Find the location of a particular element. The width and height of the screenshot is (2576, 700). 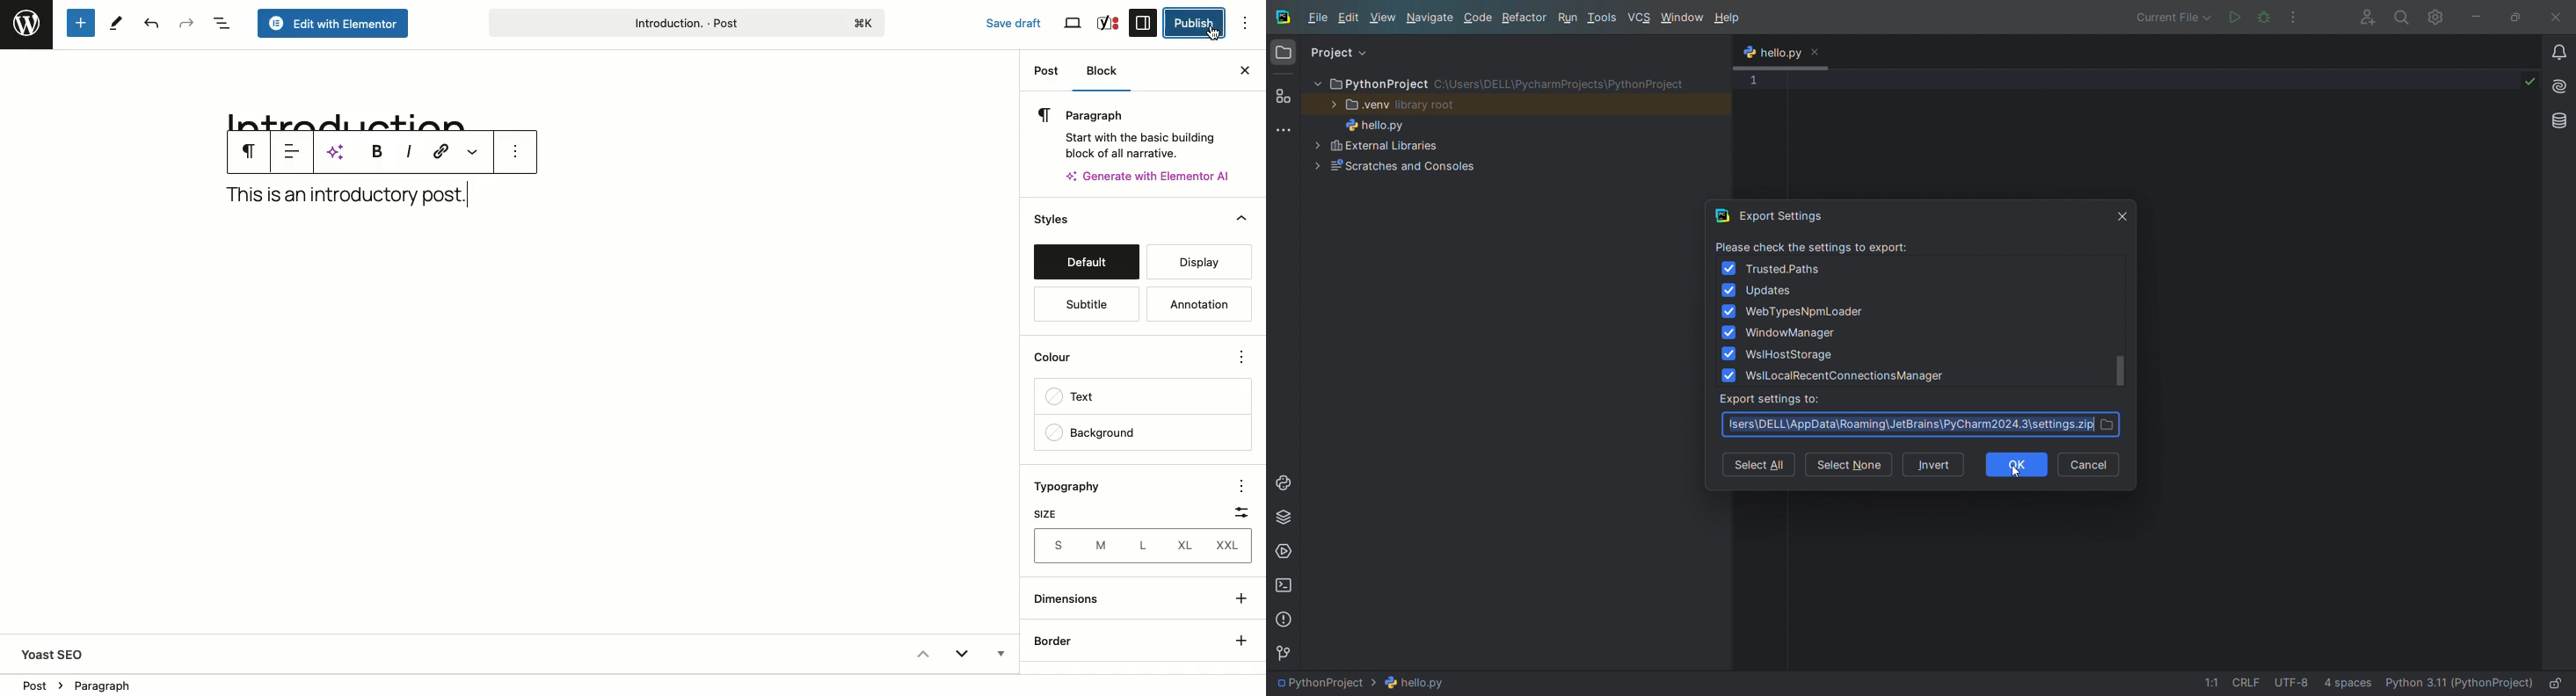

Yoast is located at coordinates (1107, 22).